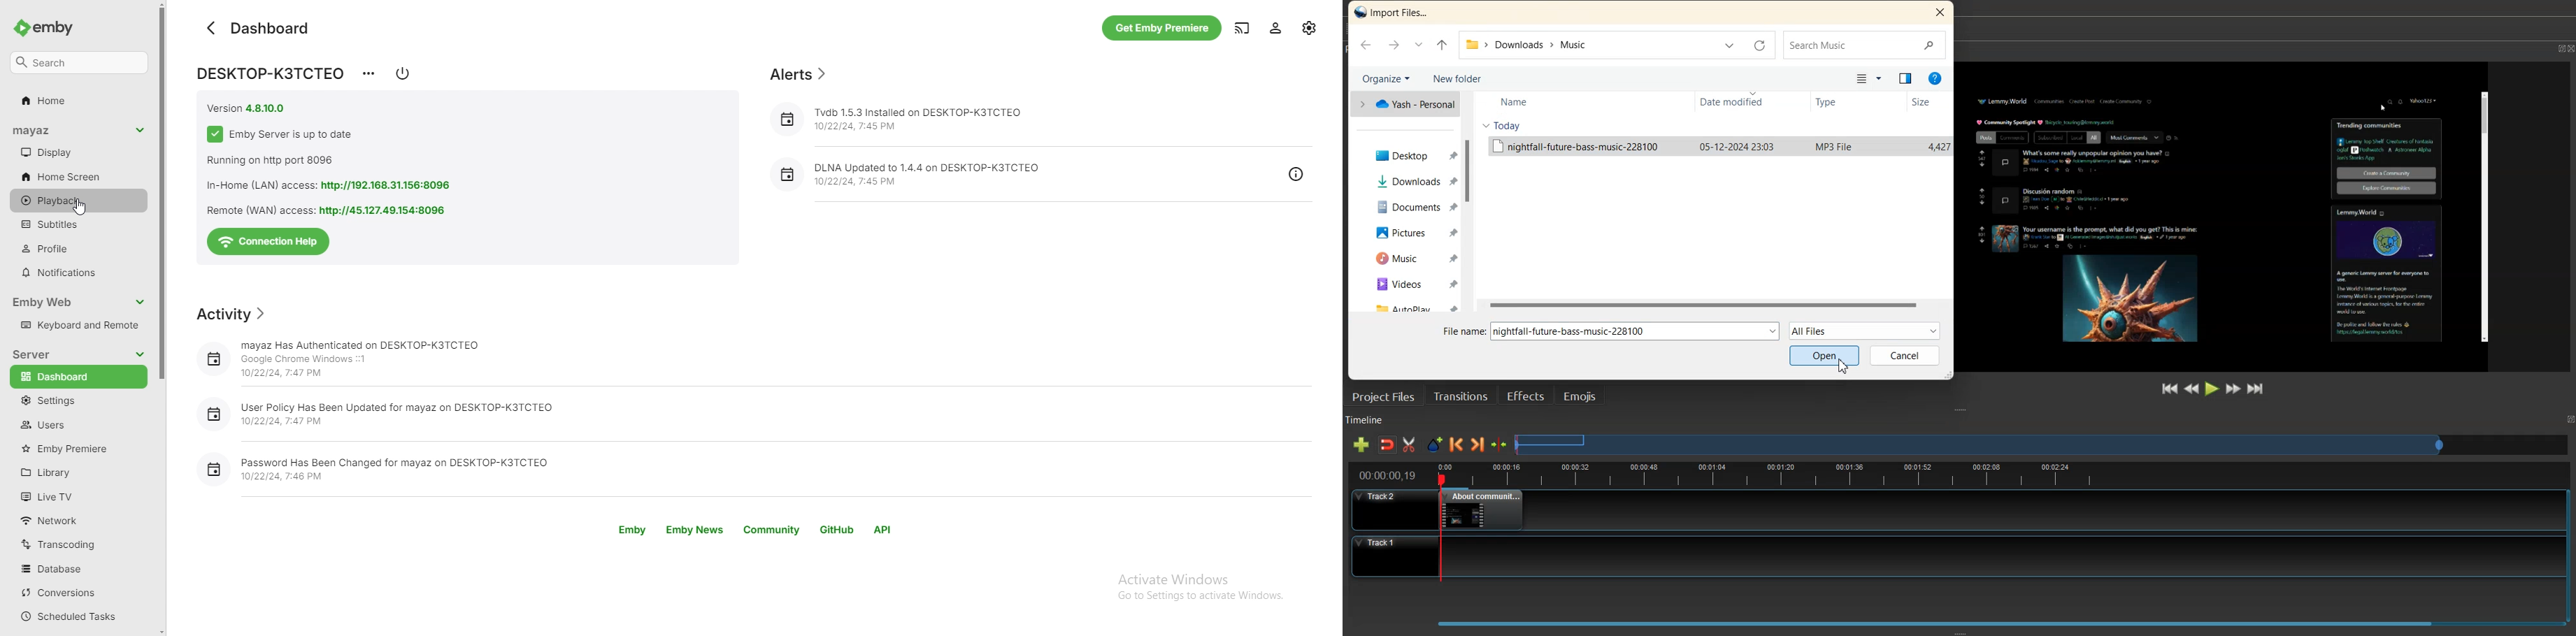  Describe the element at coordinates (387, 470) in the screenshot. I see `Password Has Been Changed for mayaz on DESKTOP-K3TCTEO
10/22/24, 7:46 PM` at that location.